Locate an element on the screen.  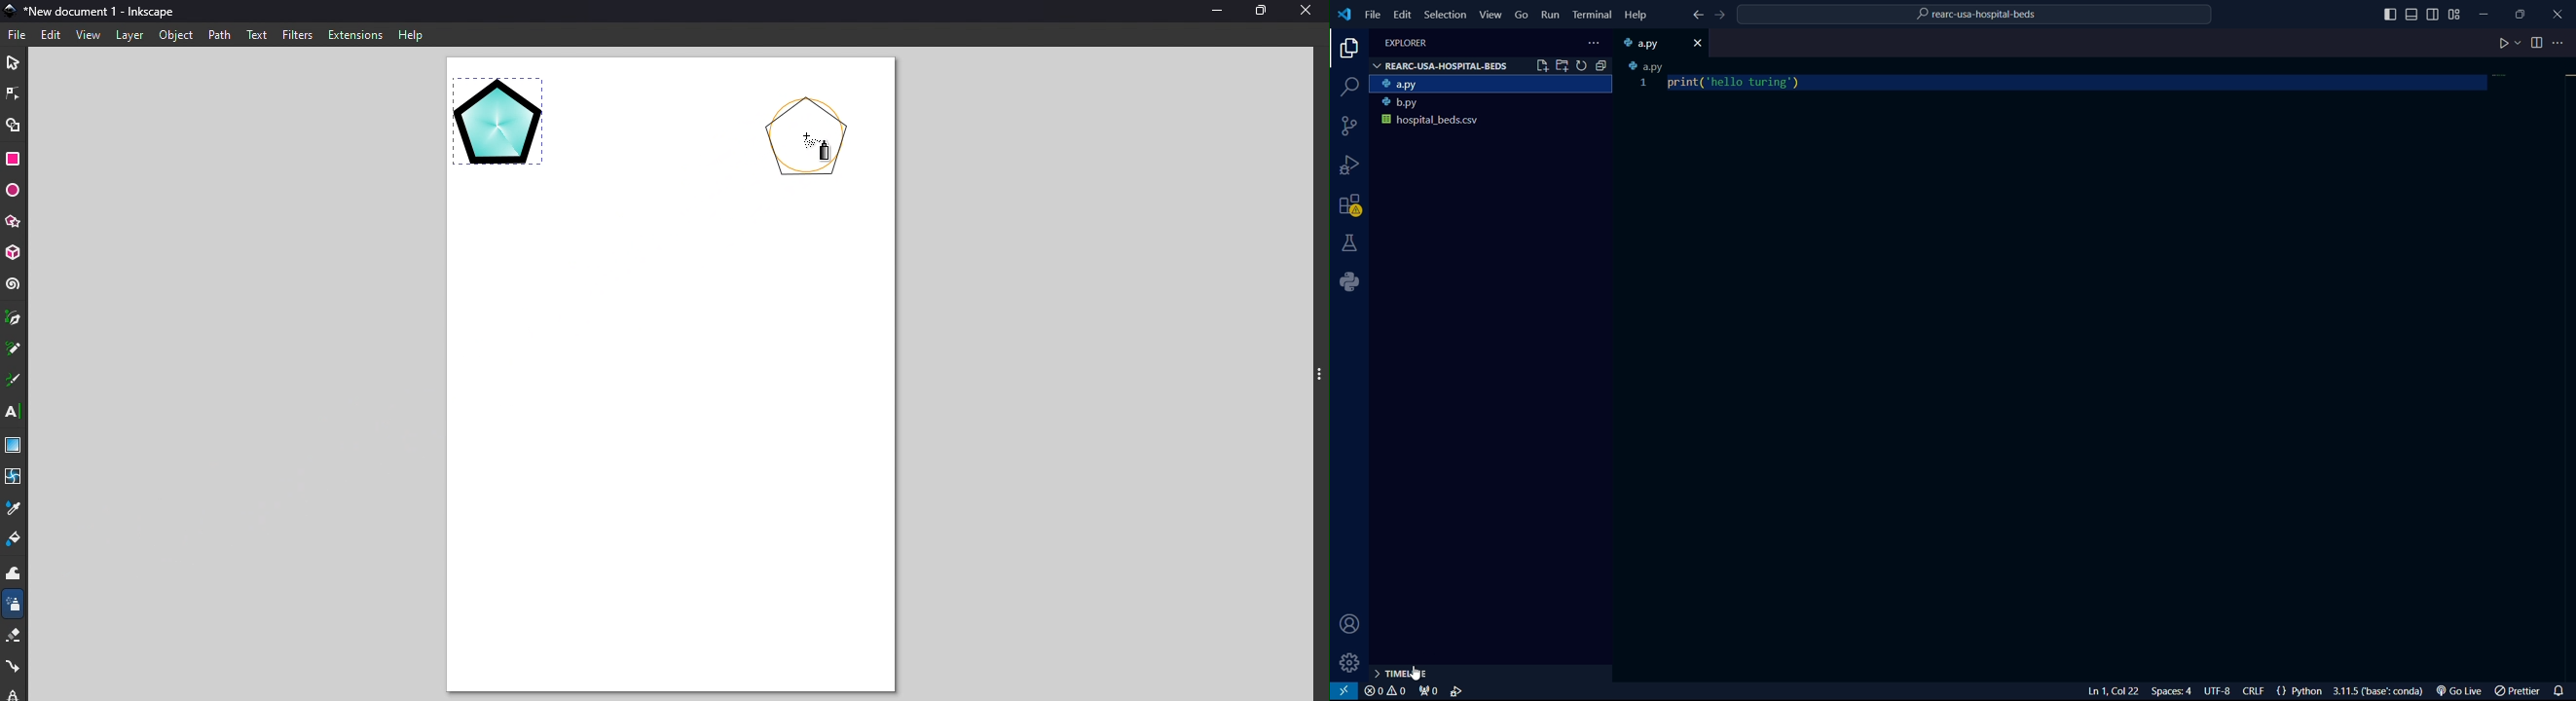
Shape builder tool is located at coordinates (13, 126).